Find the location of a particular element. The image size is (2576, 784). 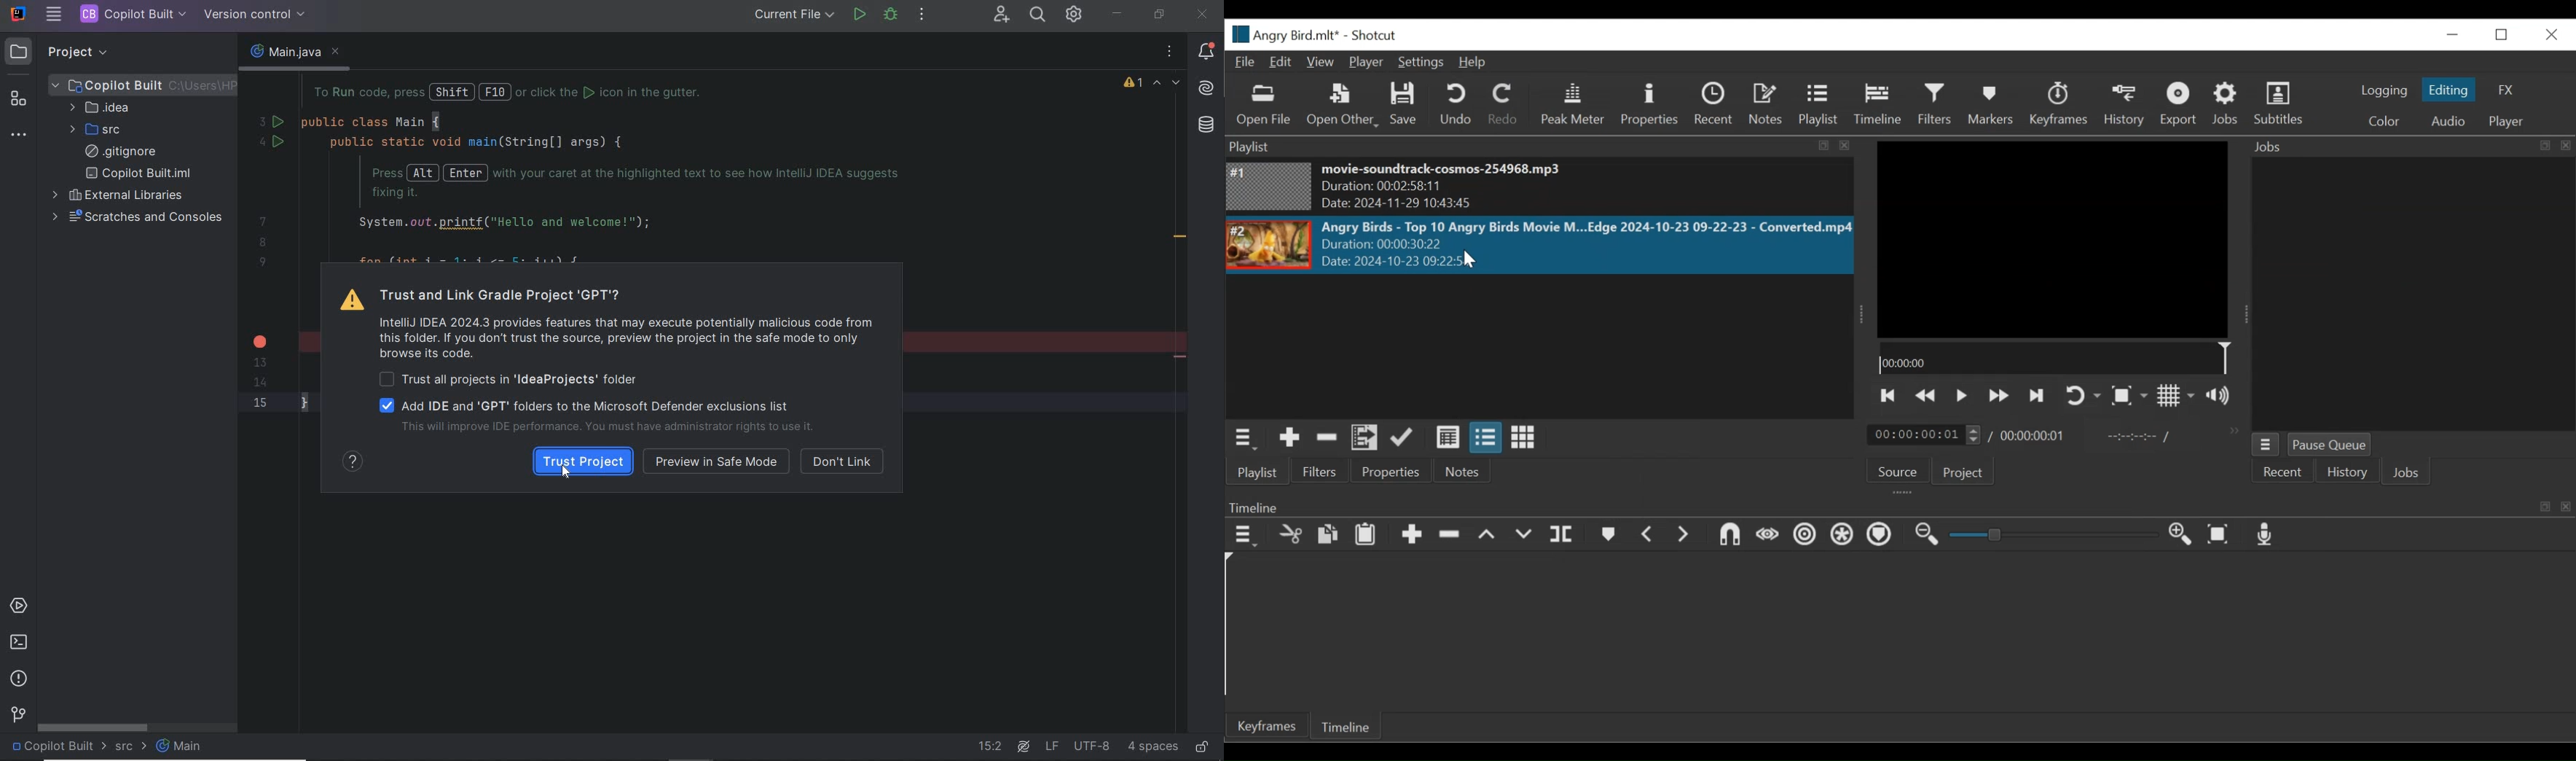

13 is located at coordinates (260, 362).